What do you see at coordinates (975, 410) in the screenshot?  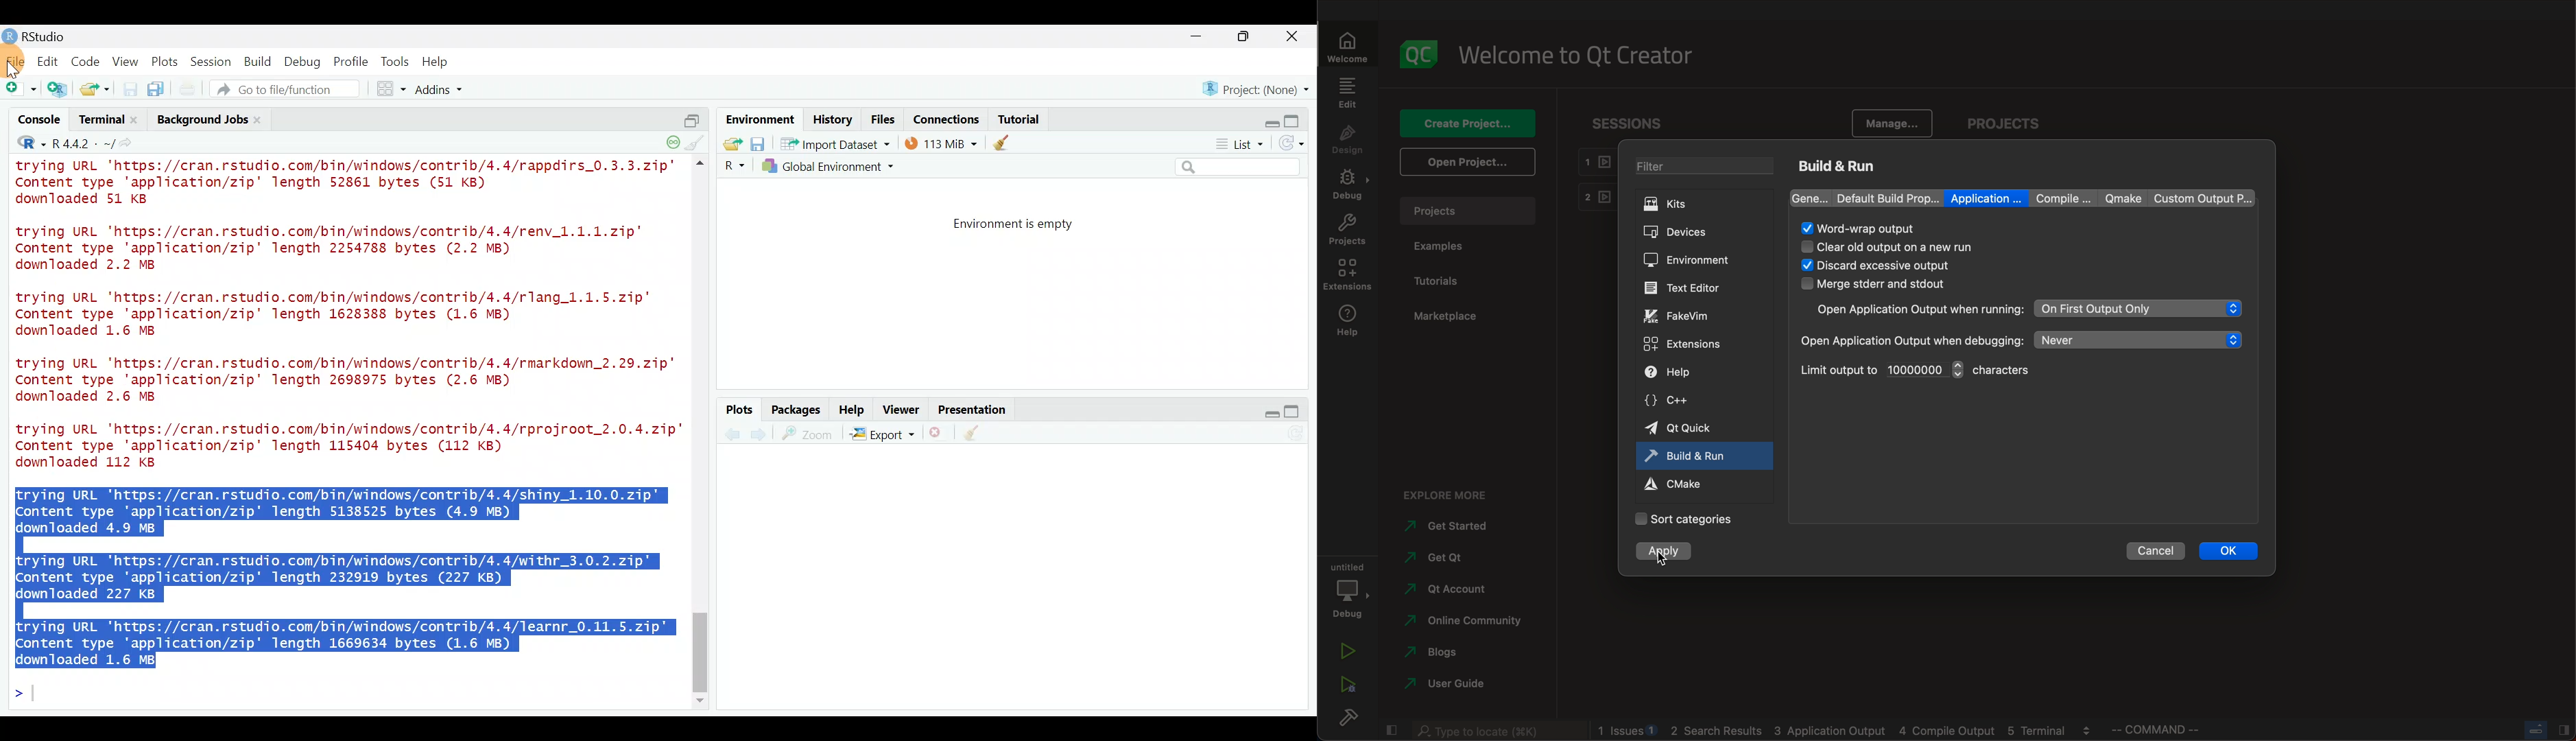 I see `Presentation` at bounding box center [975, 410].